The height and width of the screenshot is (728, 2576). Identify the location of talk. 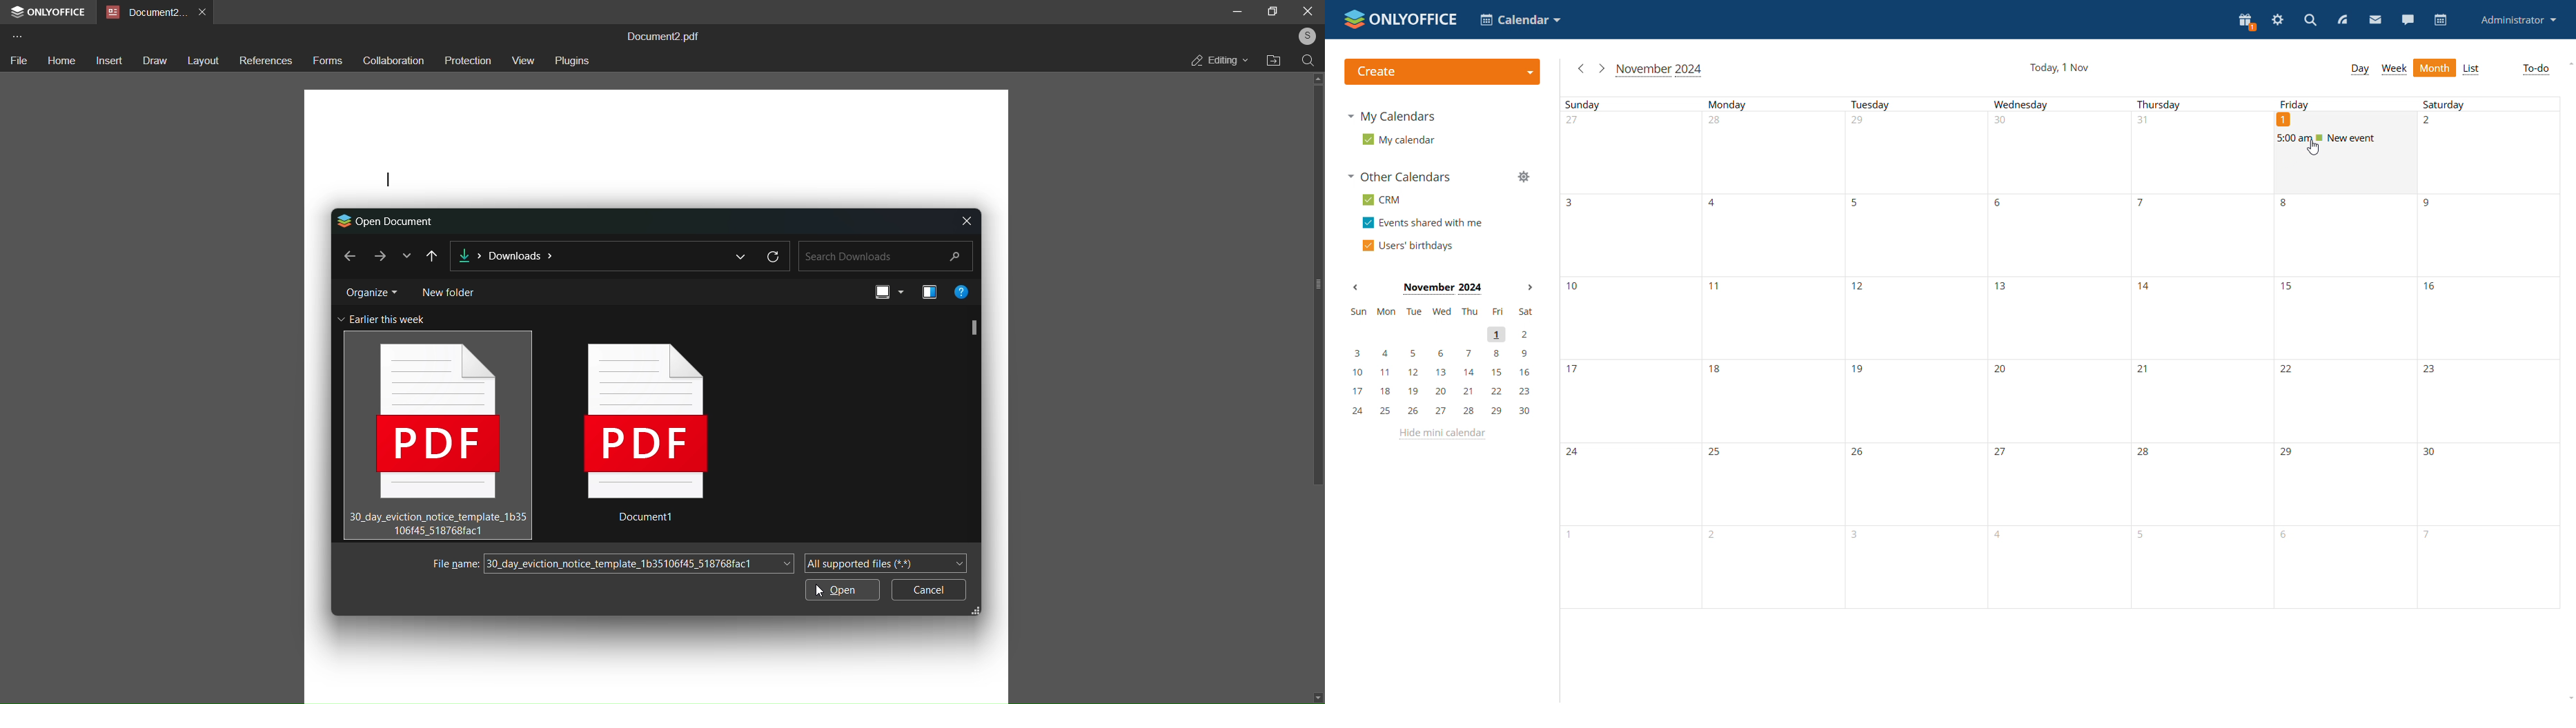
(2407, 20).